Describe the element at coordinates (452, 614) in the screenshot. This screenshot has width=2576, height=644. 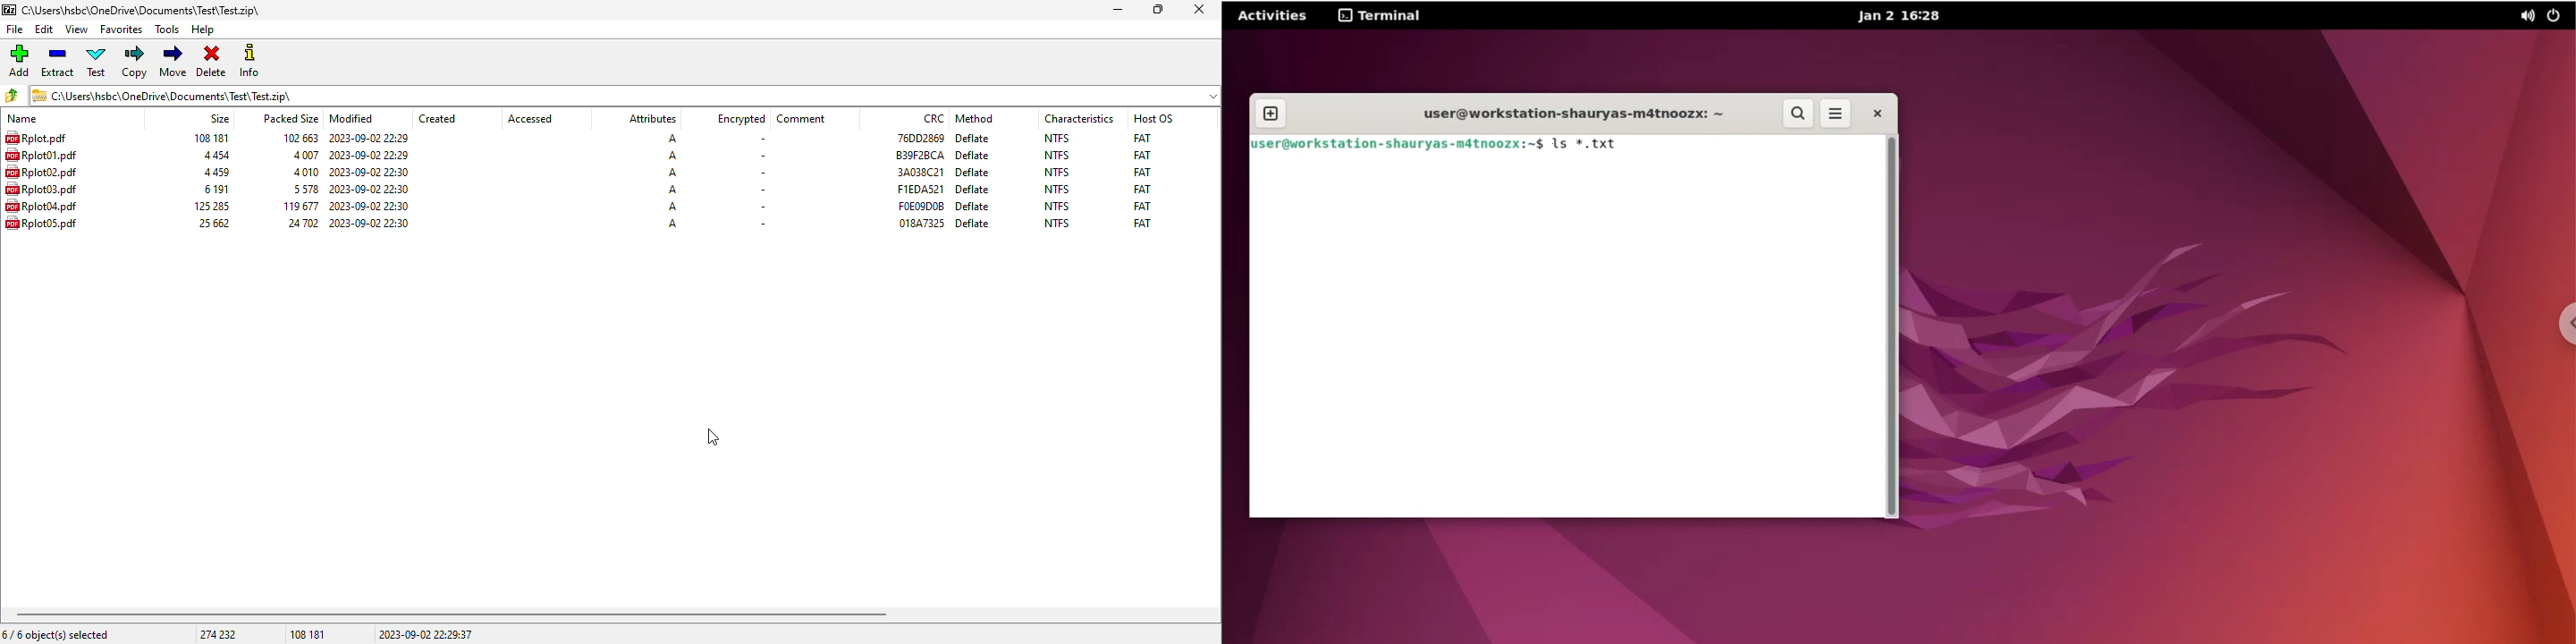
I see `horizontal scroll bar` at that location.